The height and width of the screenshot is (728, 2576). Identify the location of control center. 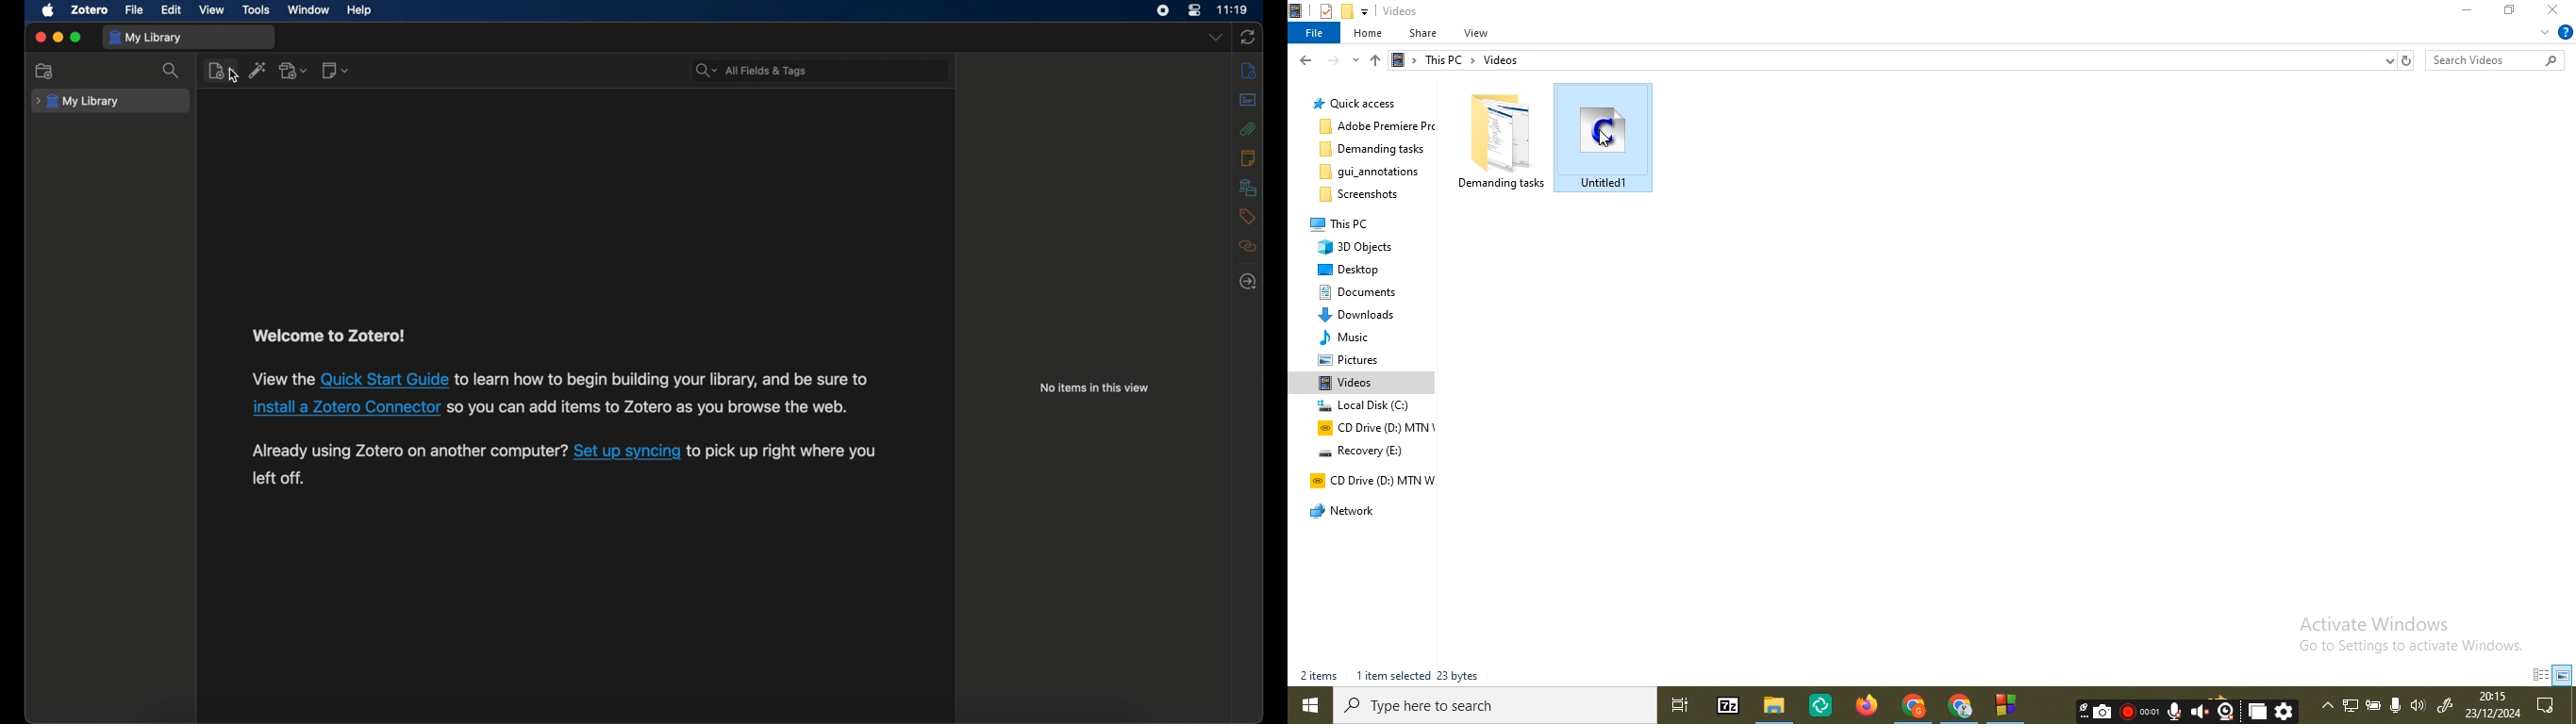
(1194, 10).